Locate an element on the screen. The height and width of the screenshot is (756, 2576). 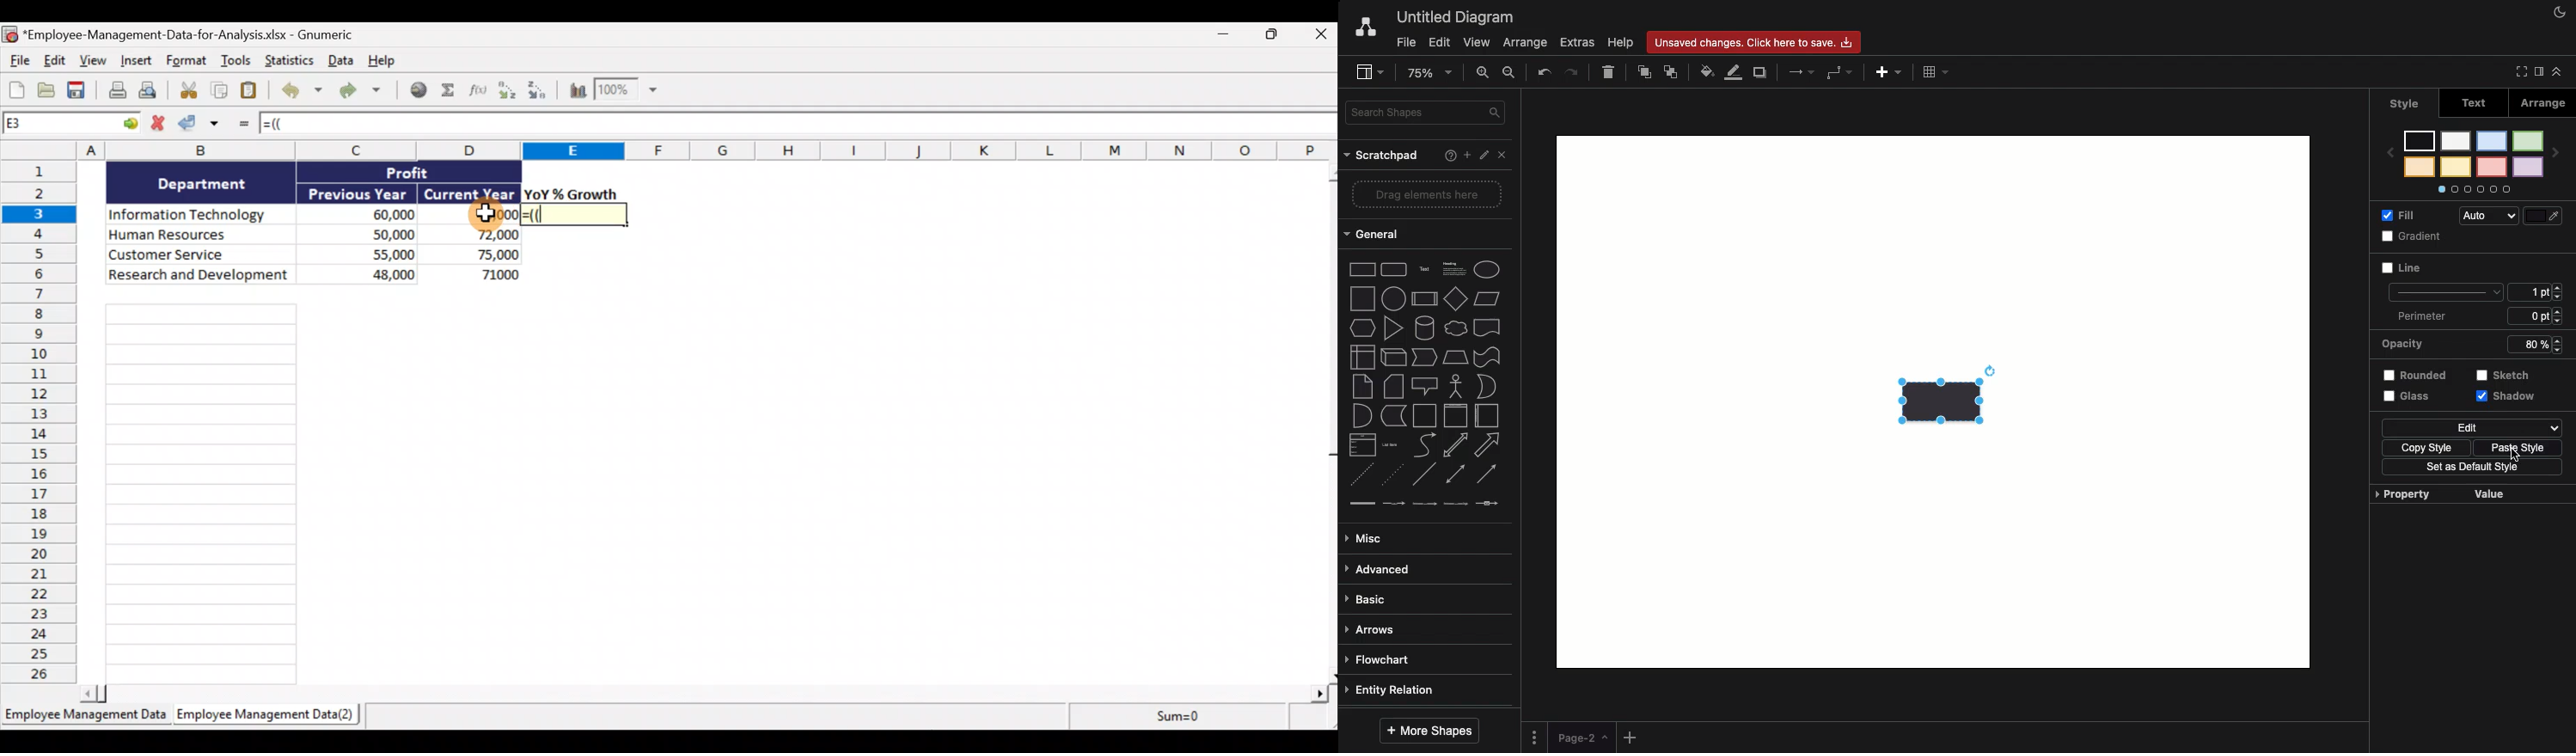
Insert a chart is located at coordinates (577, 93).